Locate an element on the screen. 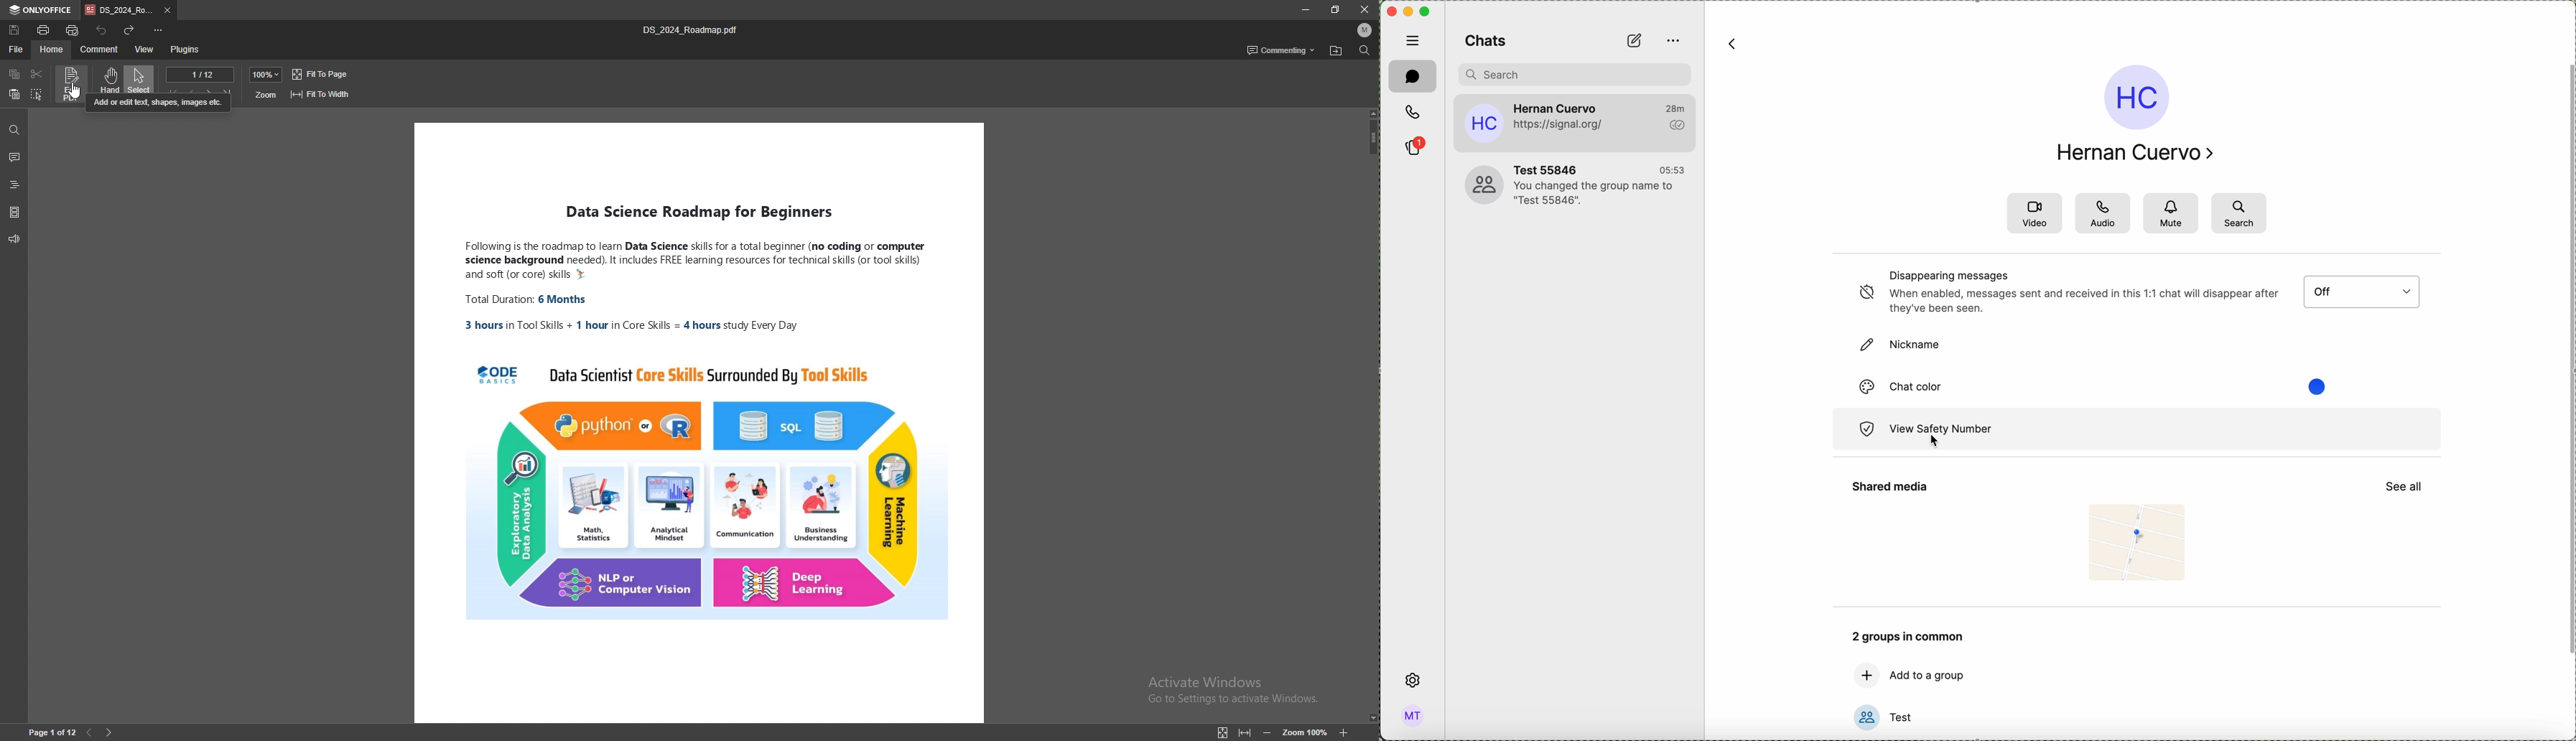 This screenshot has height=756, width=2576. headings is located at coordinates (15, 182).